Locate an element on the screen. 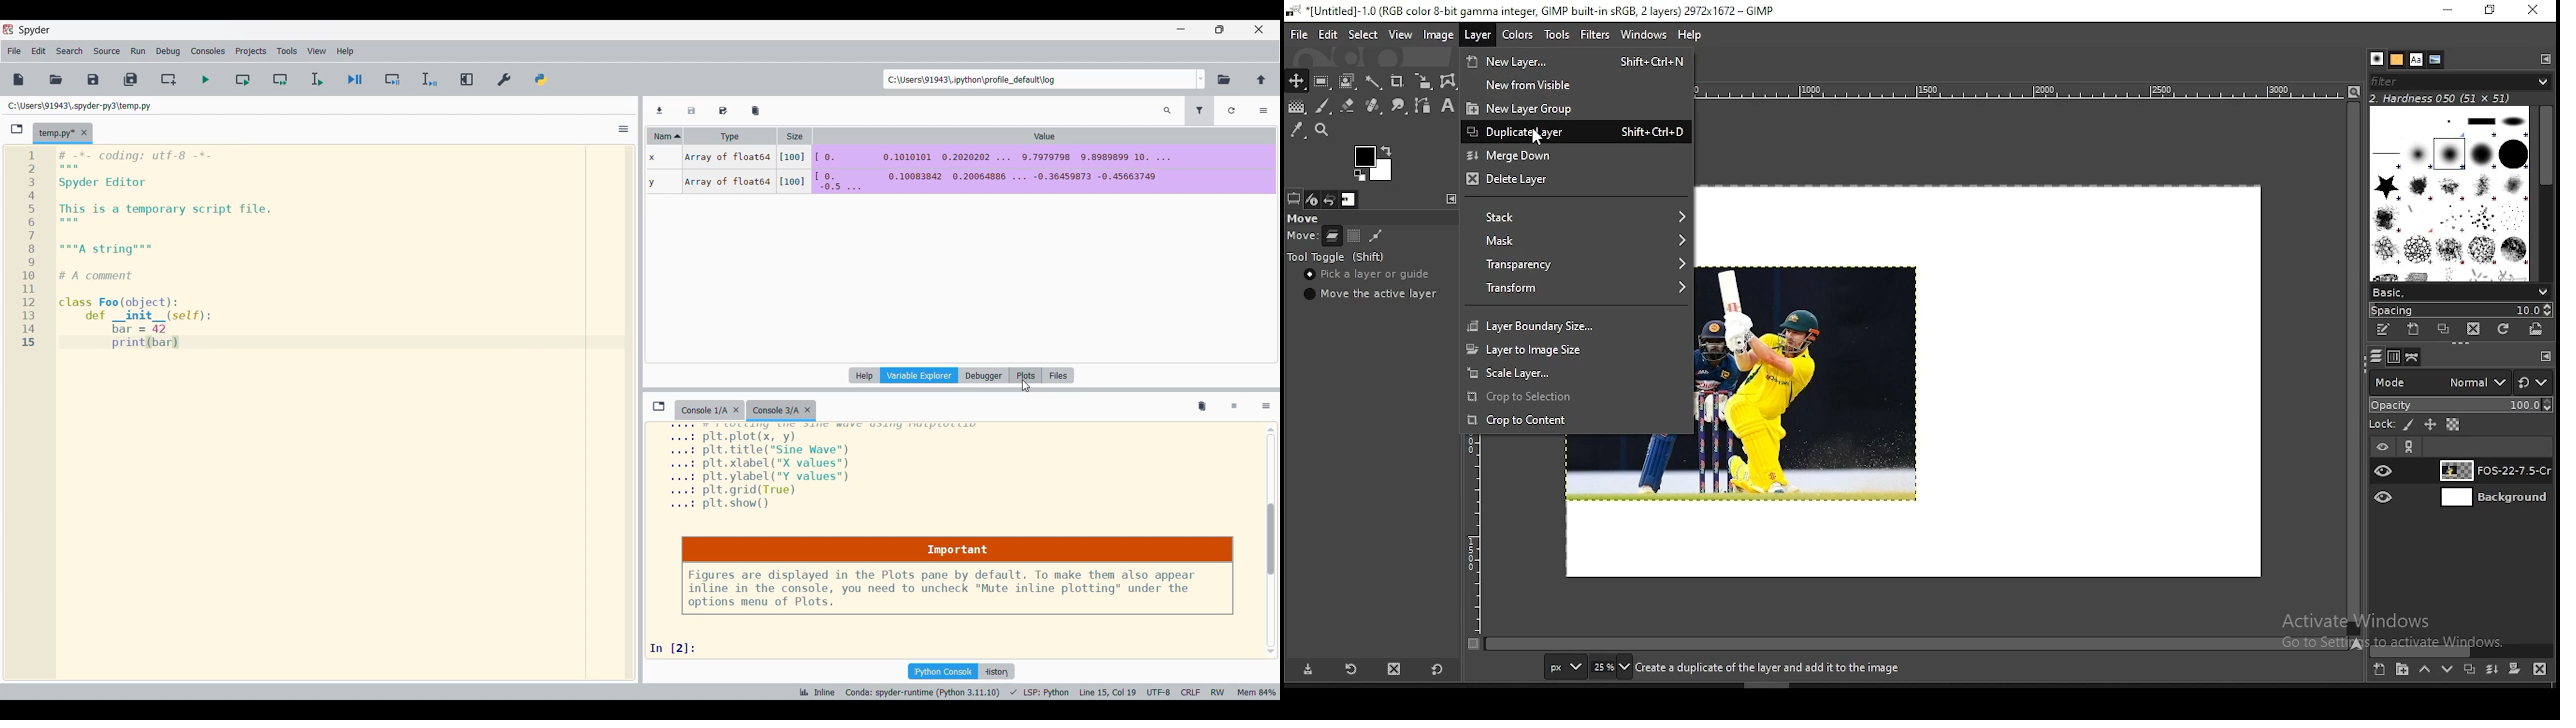 The image size is (2576, 728). channels is located at coordinates (2392, 358).